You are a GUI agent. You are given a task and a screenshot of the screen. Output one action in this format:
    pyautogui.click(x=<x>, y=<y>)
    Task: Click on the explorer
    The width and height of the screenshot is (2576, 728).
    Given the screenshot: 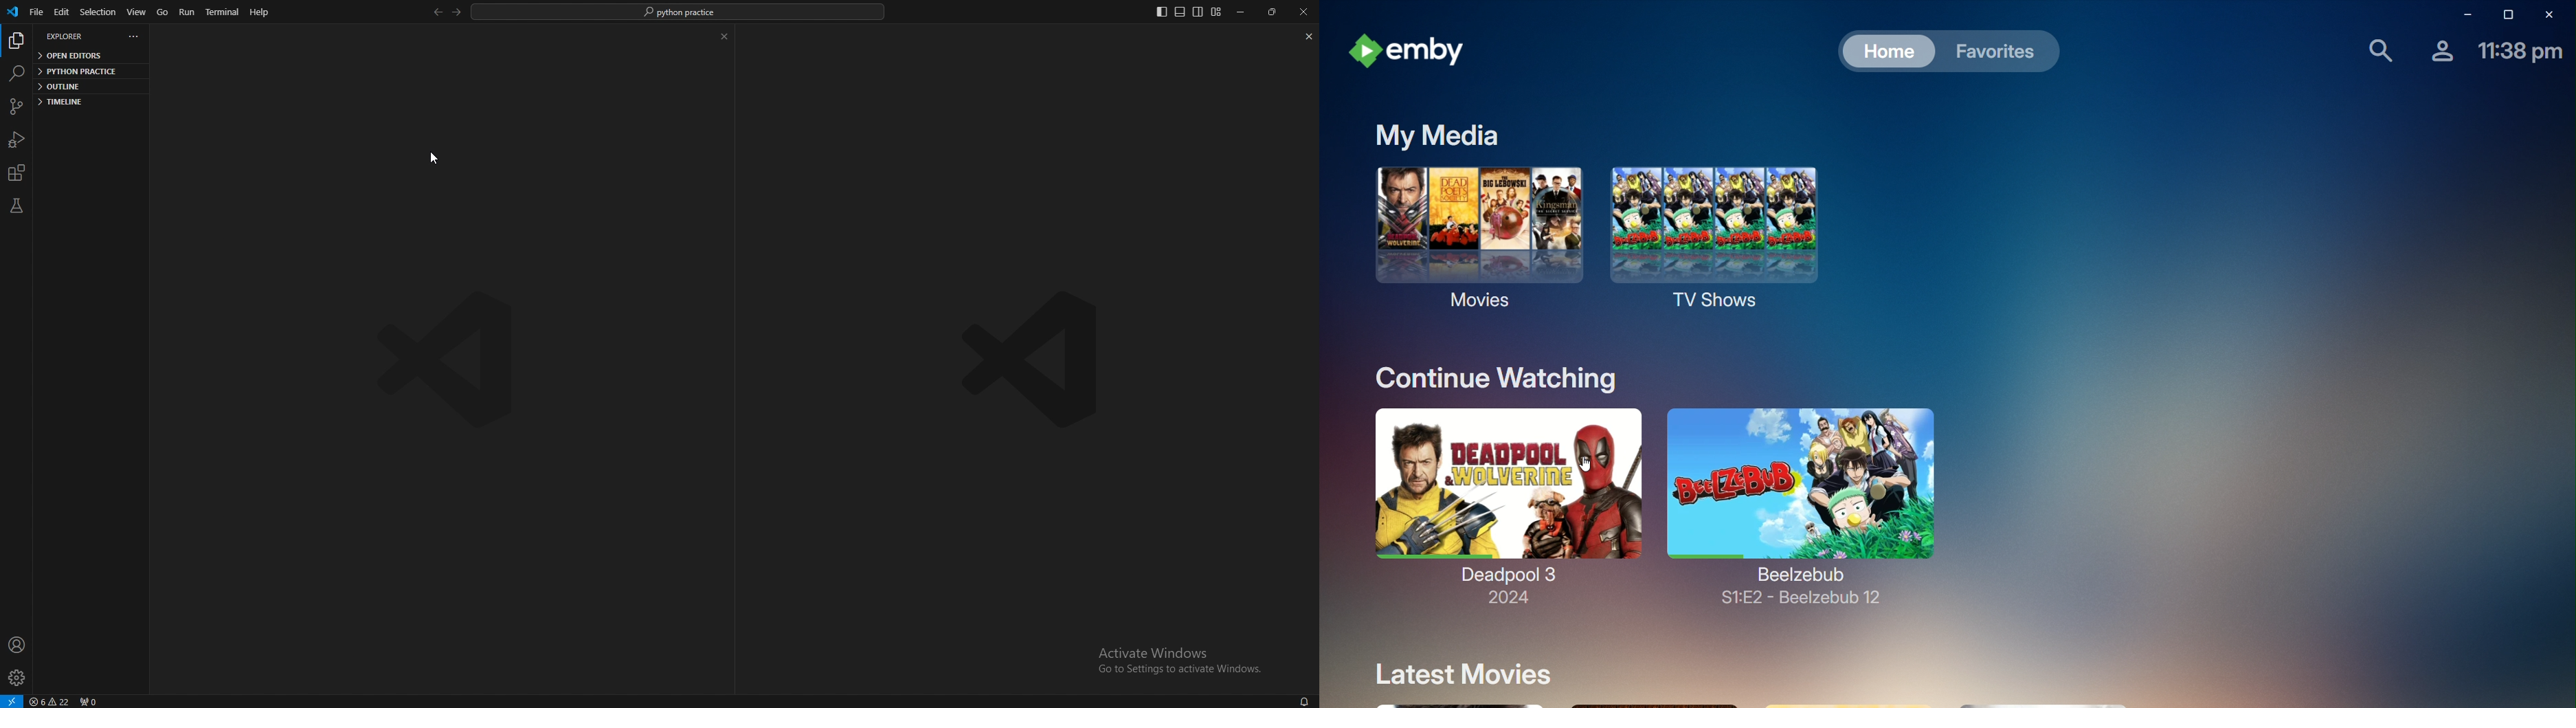 What is the action you would take?
    pyautogui.click(x=69, y=36)
    